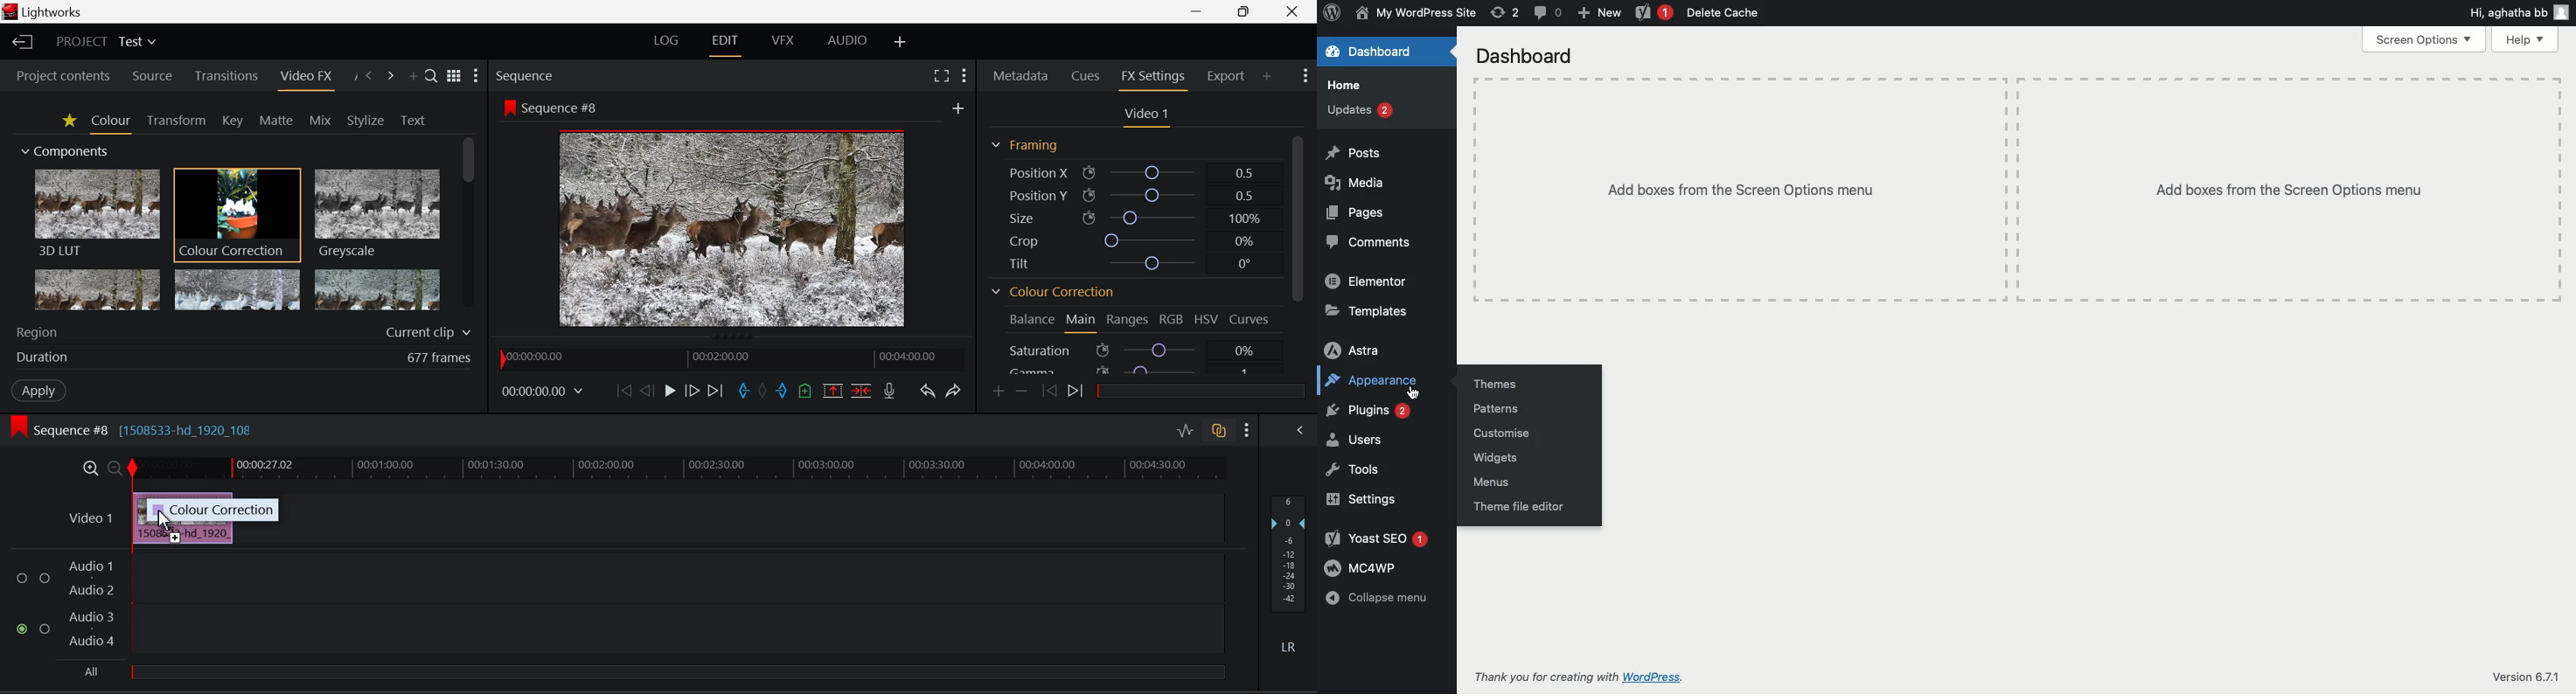 This screenshot has width=2576, height=700. I want to click on Sequence Preview Section, so click(528, 77).